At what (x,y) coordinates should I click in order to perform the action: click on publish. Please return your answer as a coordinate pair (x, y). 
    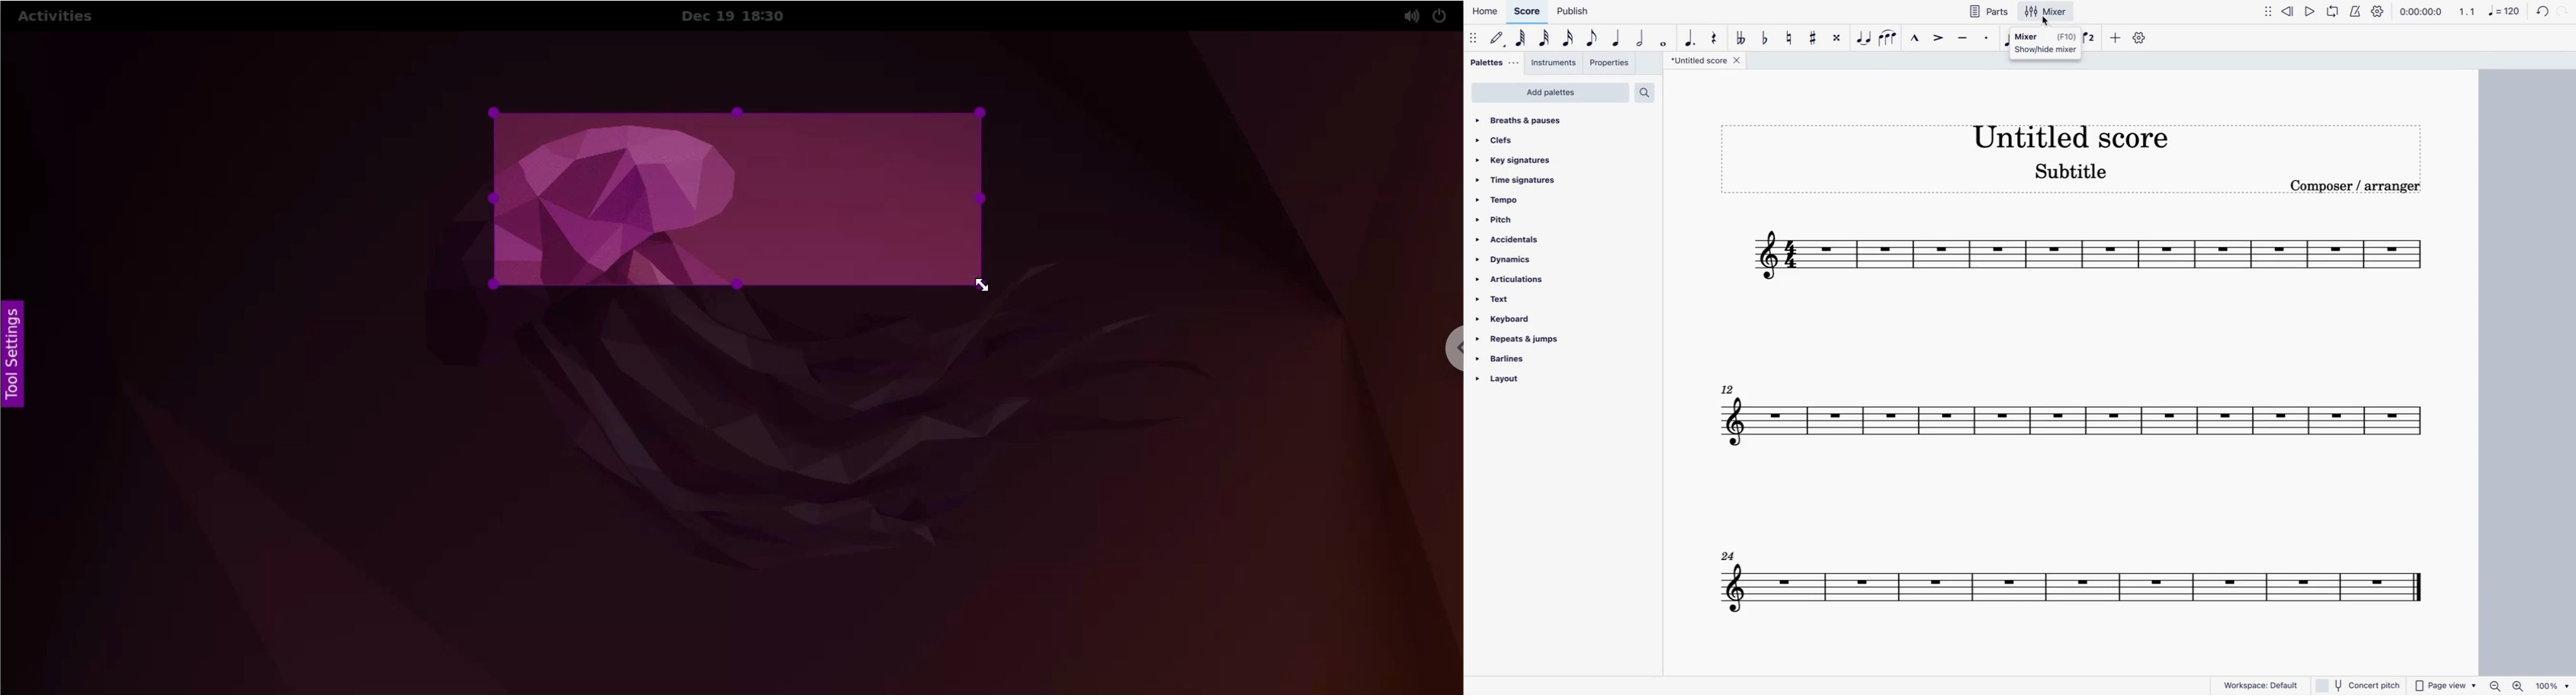
    Looking at the image, I should click on (1575, 11).